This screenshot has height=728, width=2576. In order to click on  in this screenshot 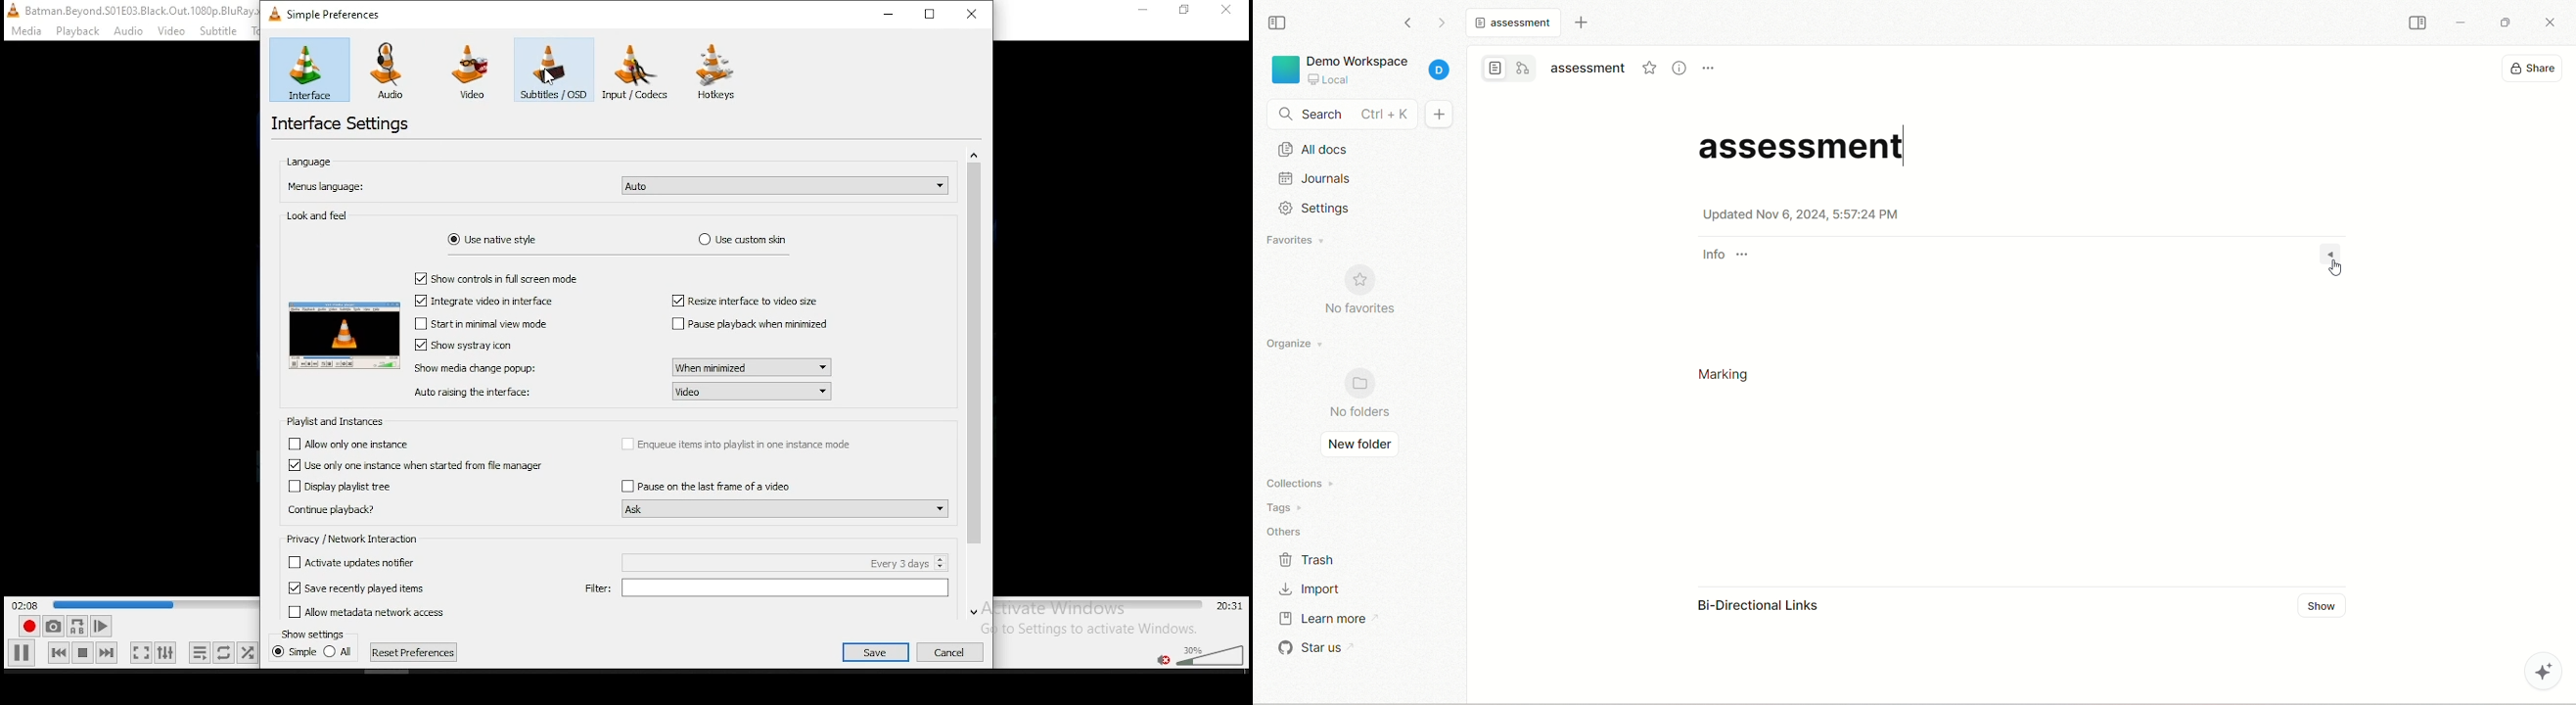, I will do `click(328, 511)`.